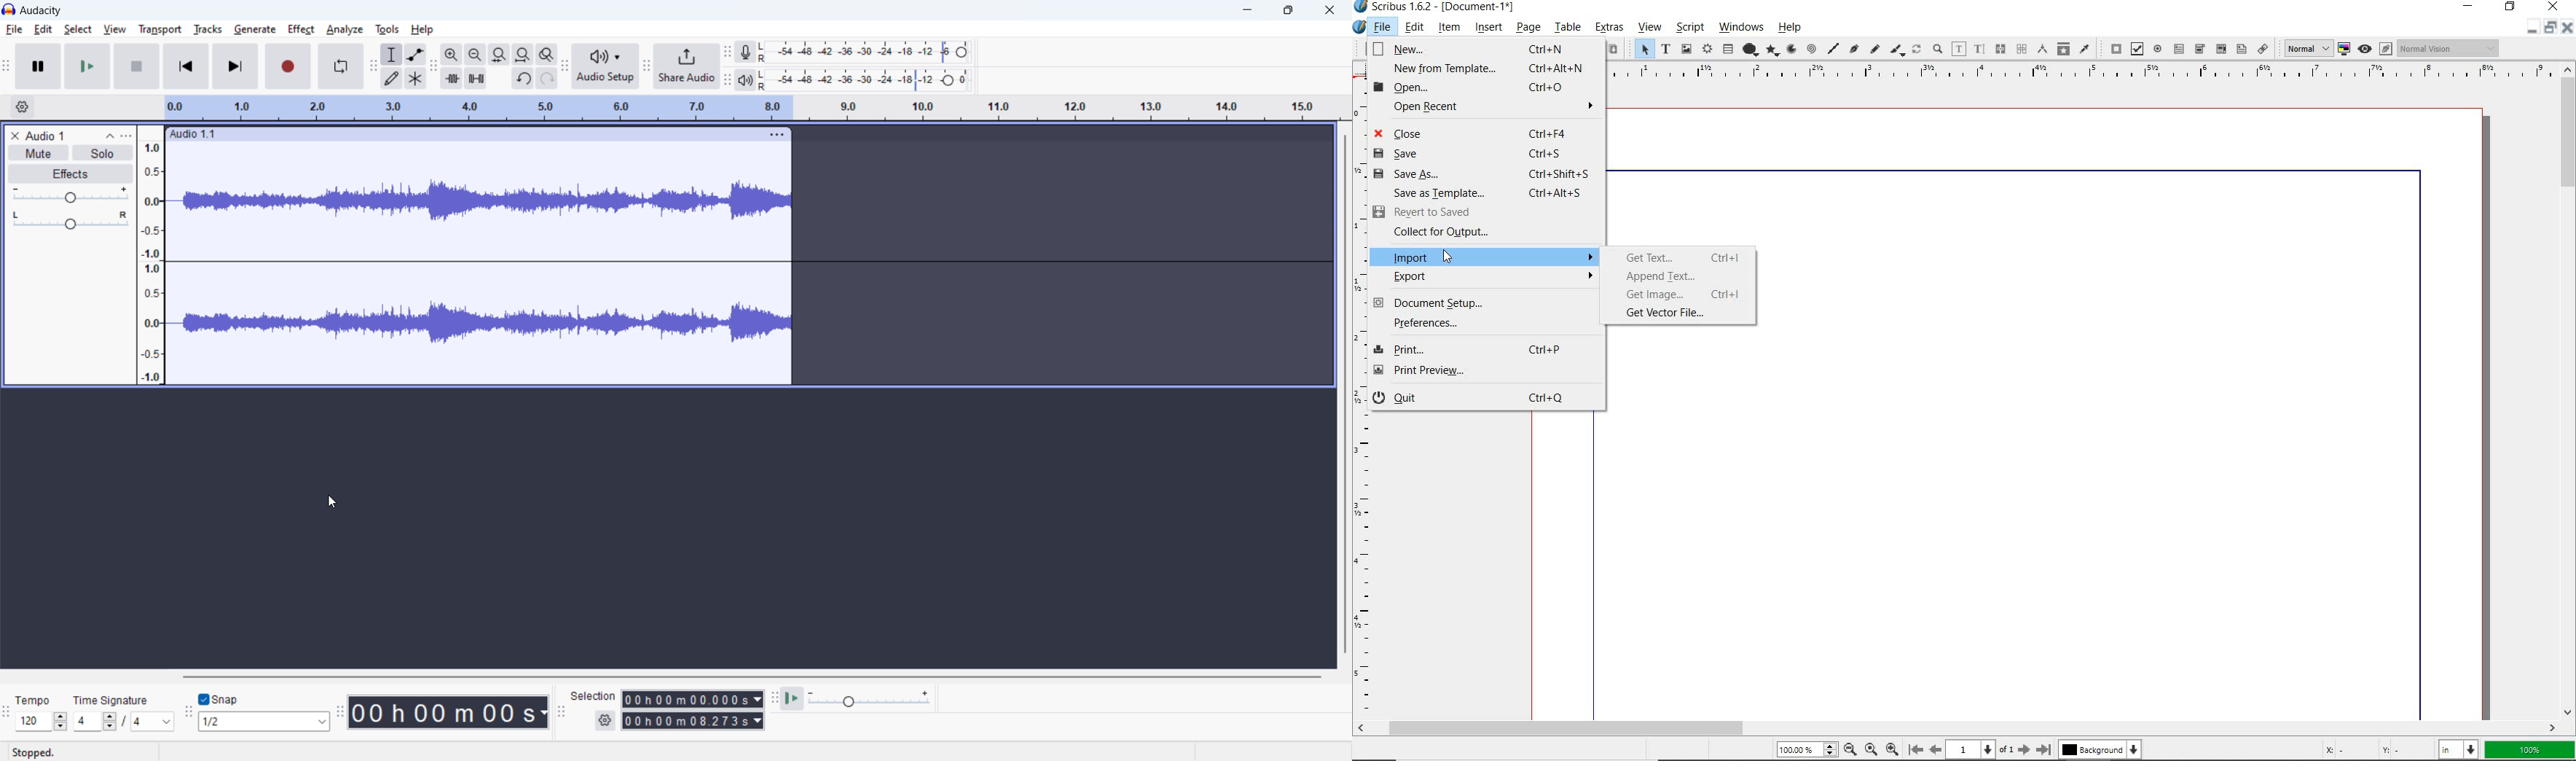  I want to click on fit selection to width, so click(499, 54).